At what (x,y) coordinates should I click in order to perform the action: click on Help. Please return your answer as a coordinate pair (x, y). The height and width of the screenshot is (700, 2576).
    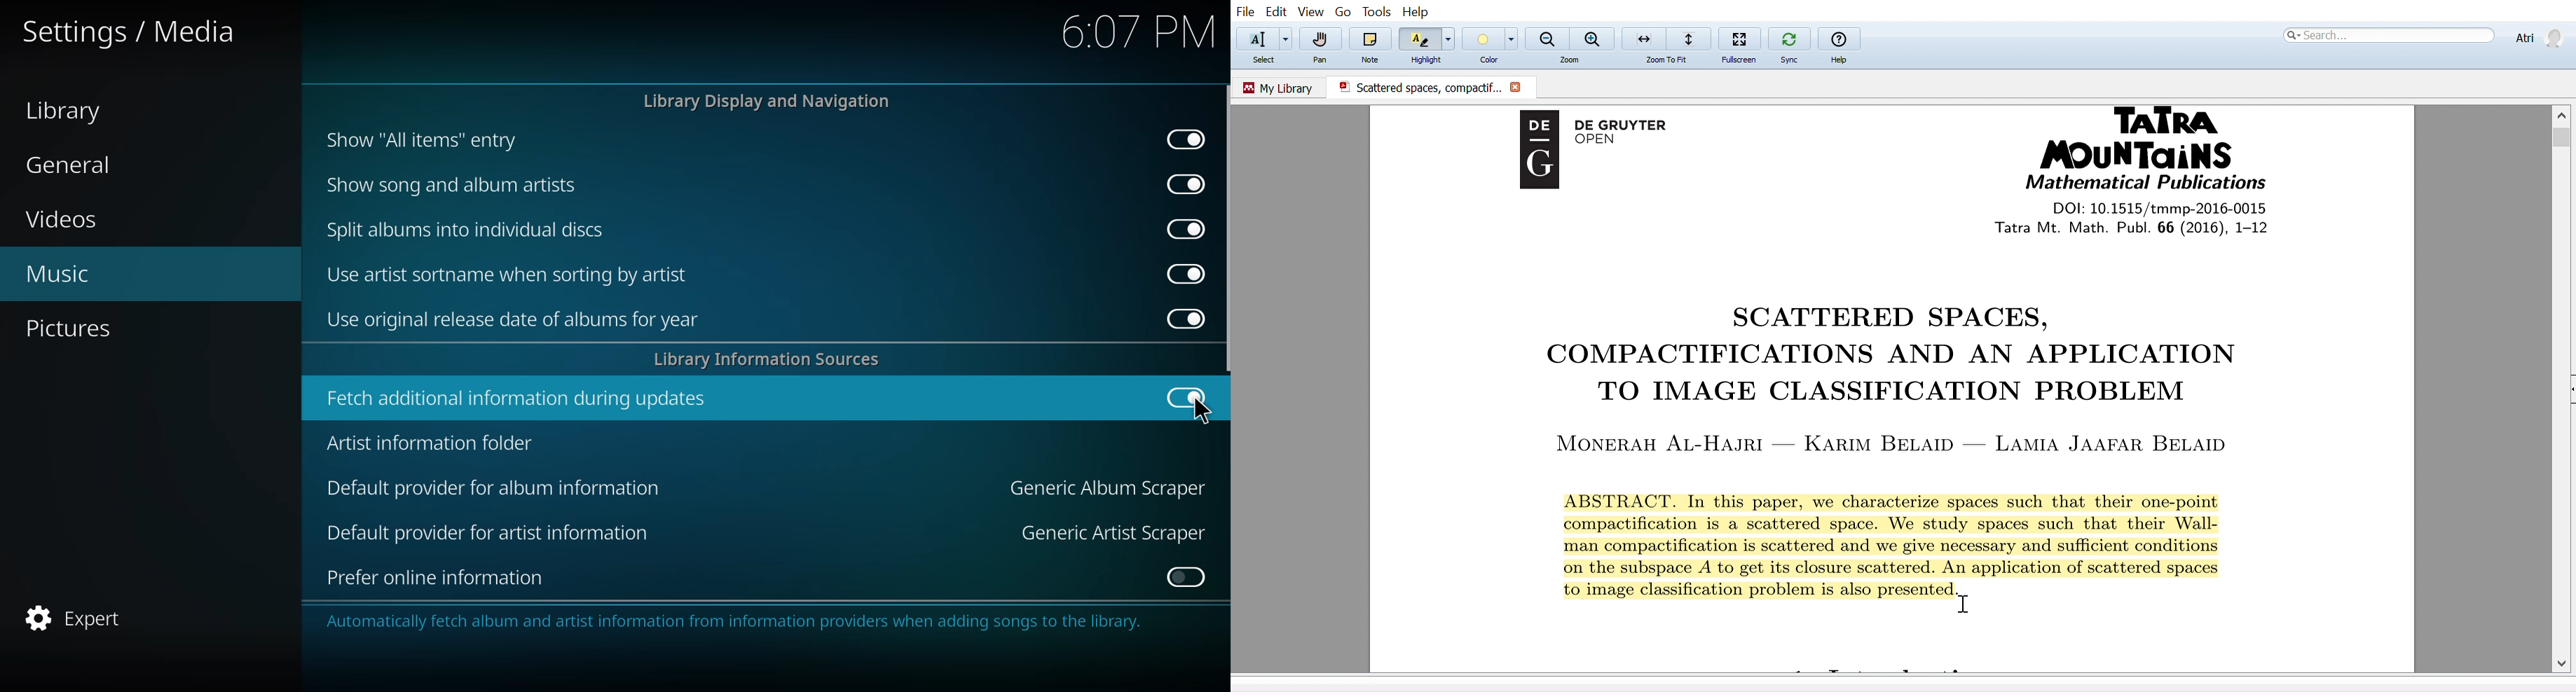
    Looking at the image, I should click on (1842, 60).